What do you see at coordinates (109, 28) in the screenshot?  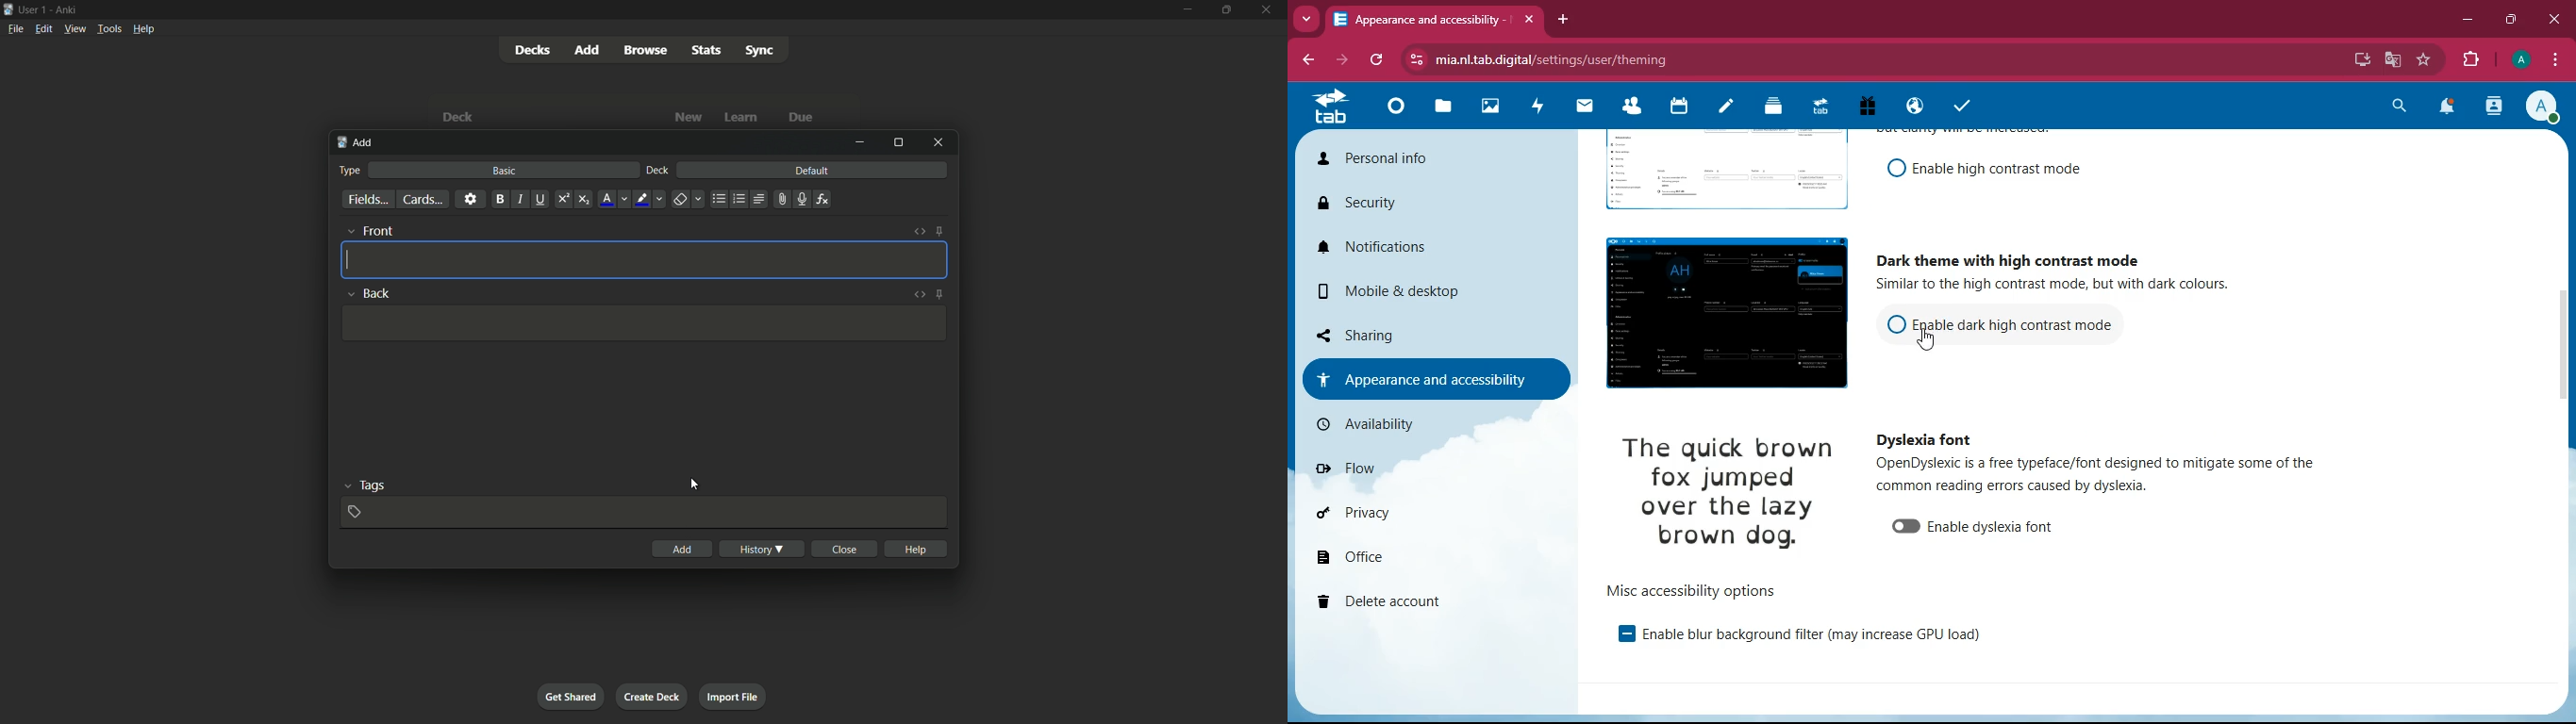 I see `tools menu` at bounding box center [109, 28].